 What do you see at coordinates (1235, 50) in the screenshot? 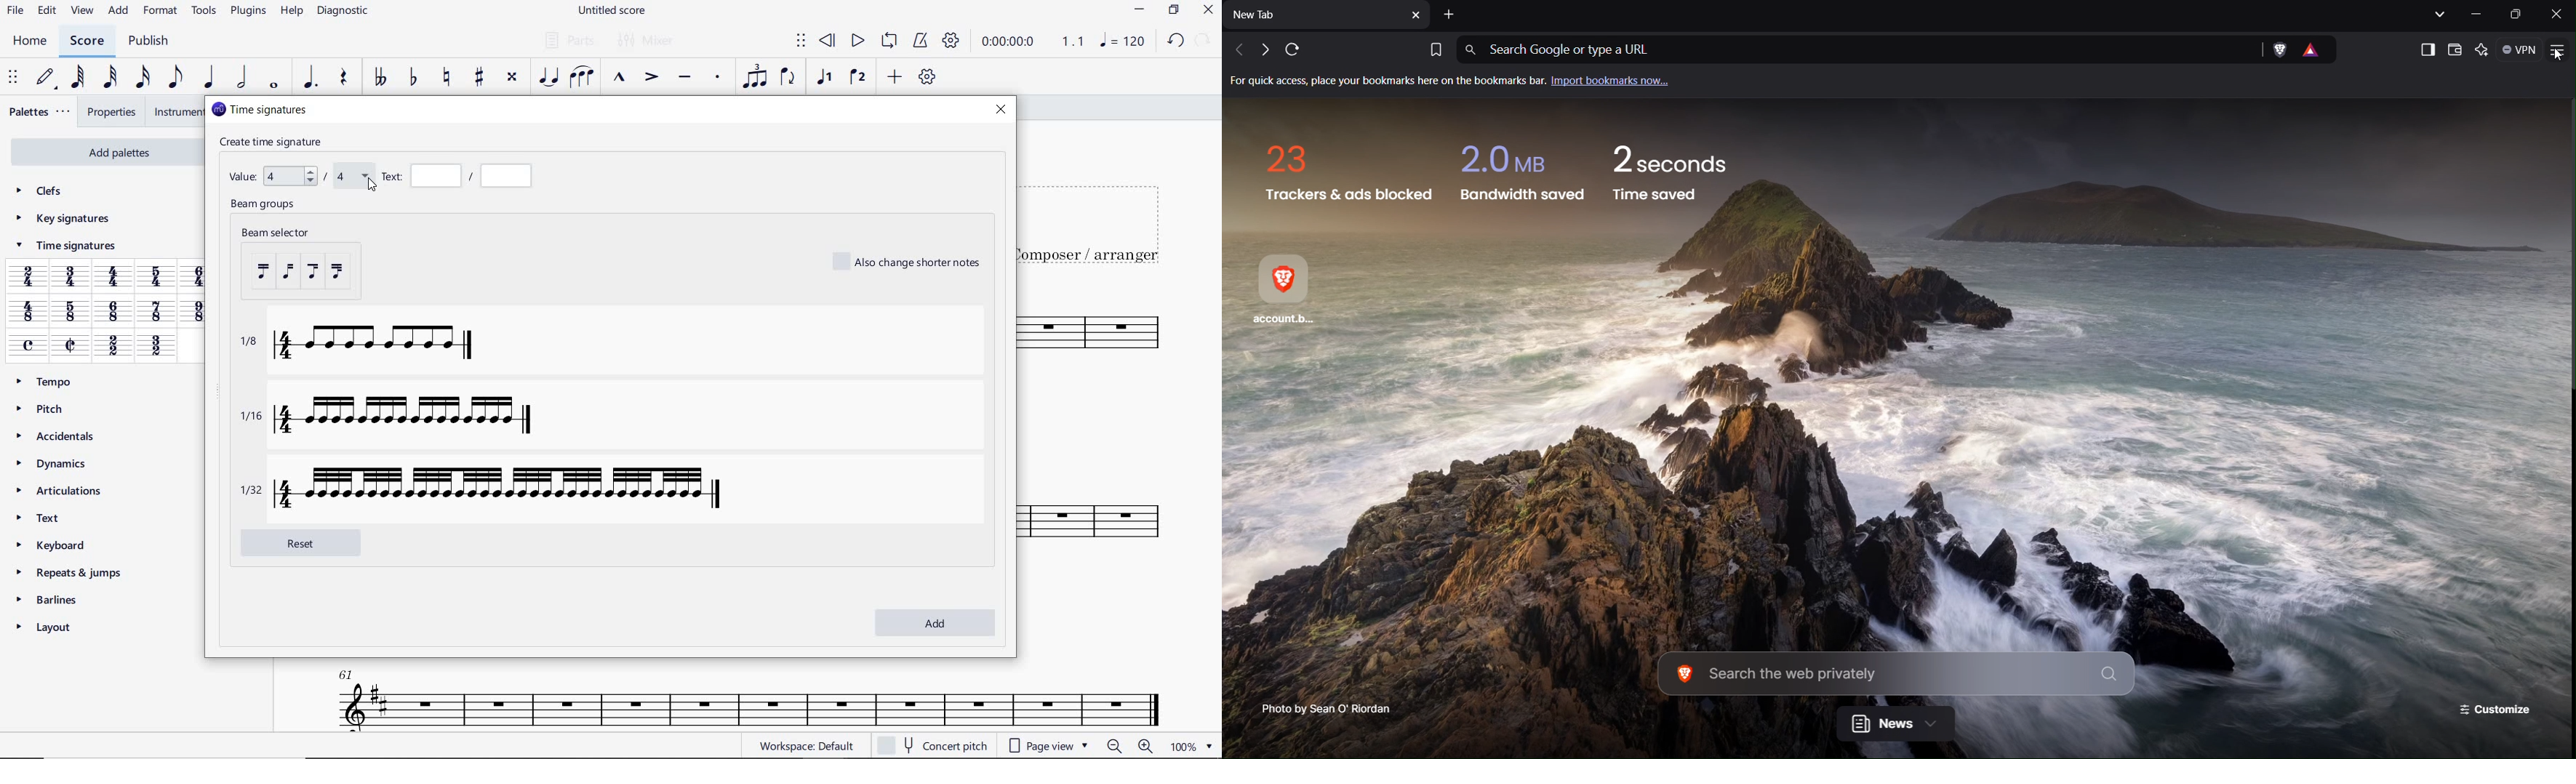
I see `Back` at bounding box center [1235, 50].